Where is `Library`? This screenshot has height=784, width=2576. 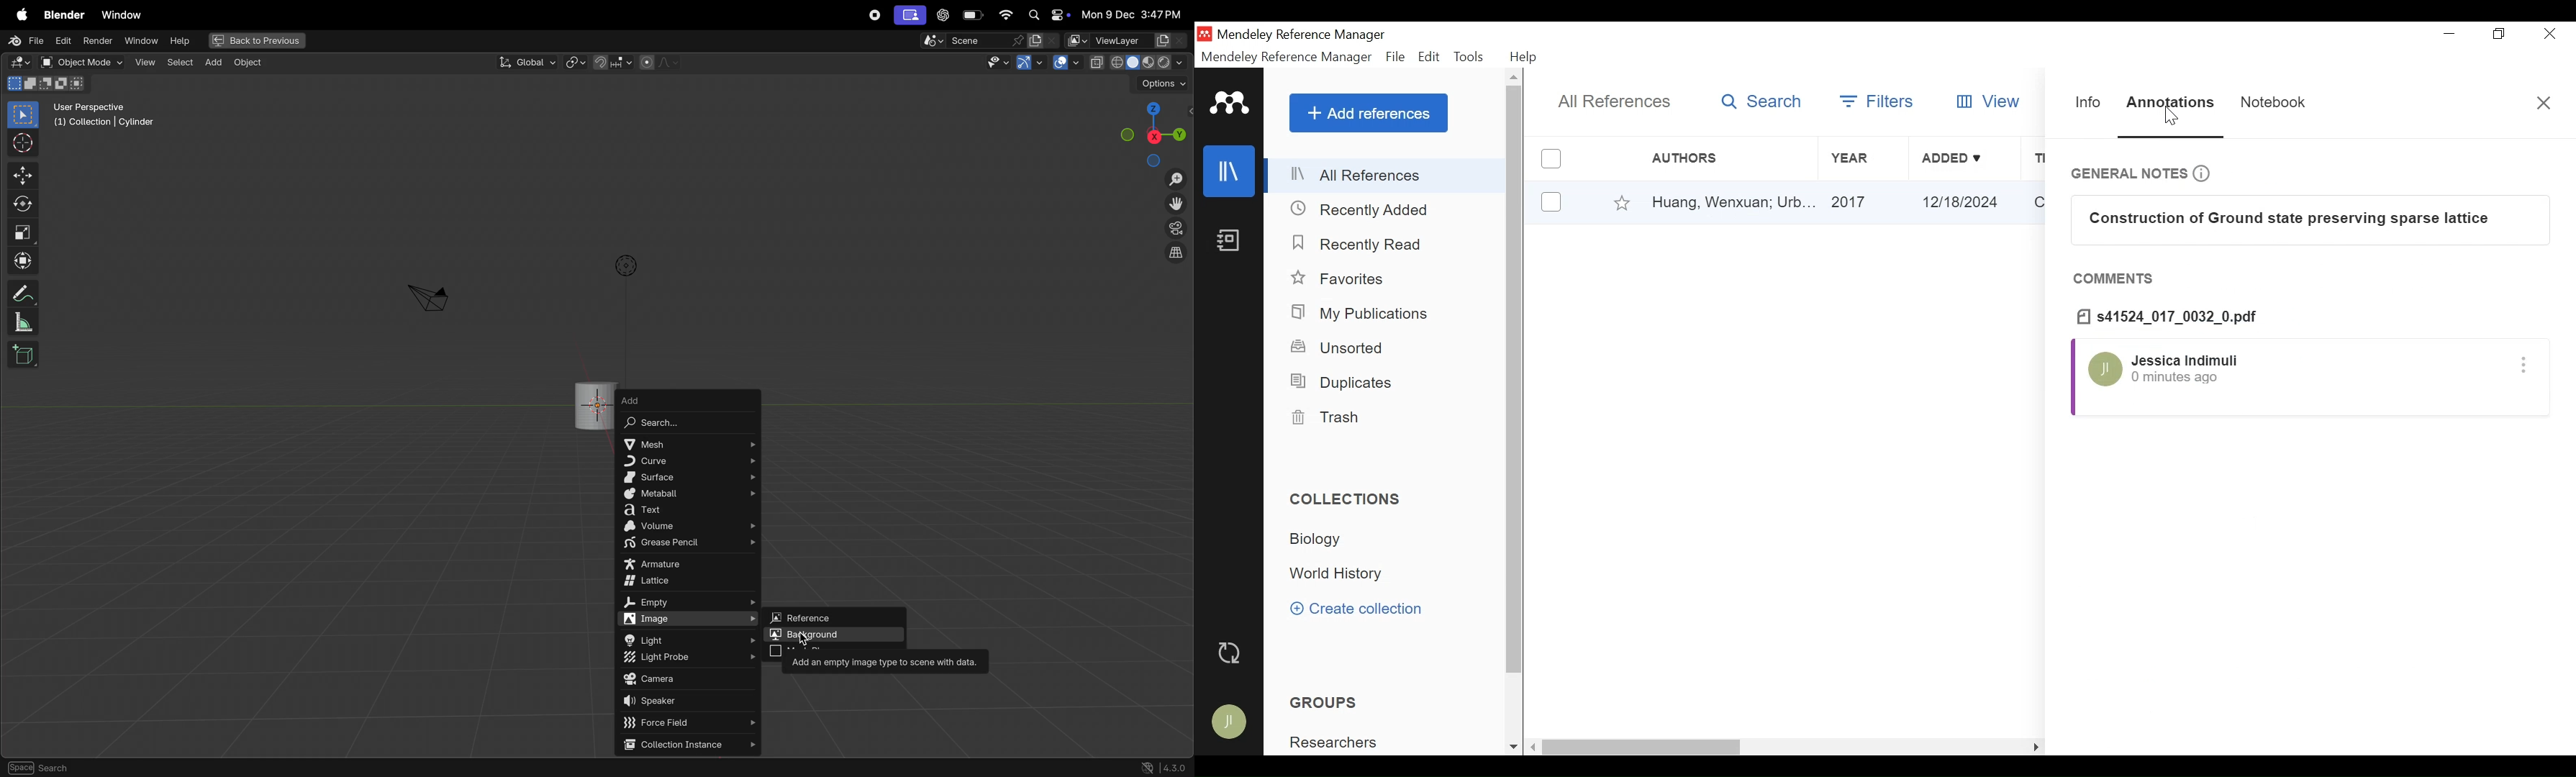
Library is located at coordinates (1228, 171).